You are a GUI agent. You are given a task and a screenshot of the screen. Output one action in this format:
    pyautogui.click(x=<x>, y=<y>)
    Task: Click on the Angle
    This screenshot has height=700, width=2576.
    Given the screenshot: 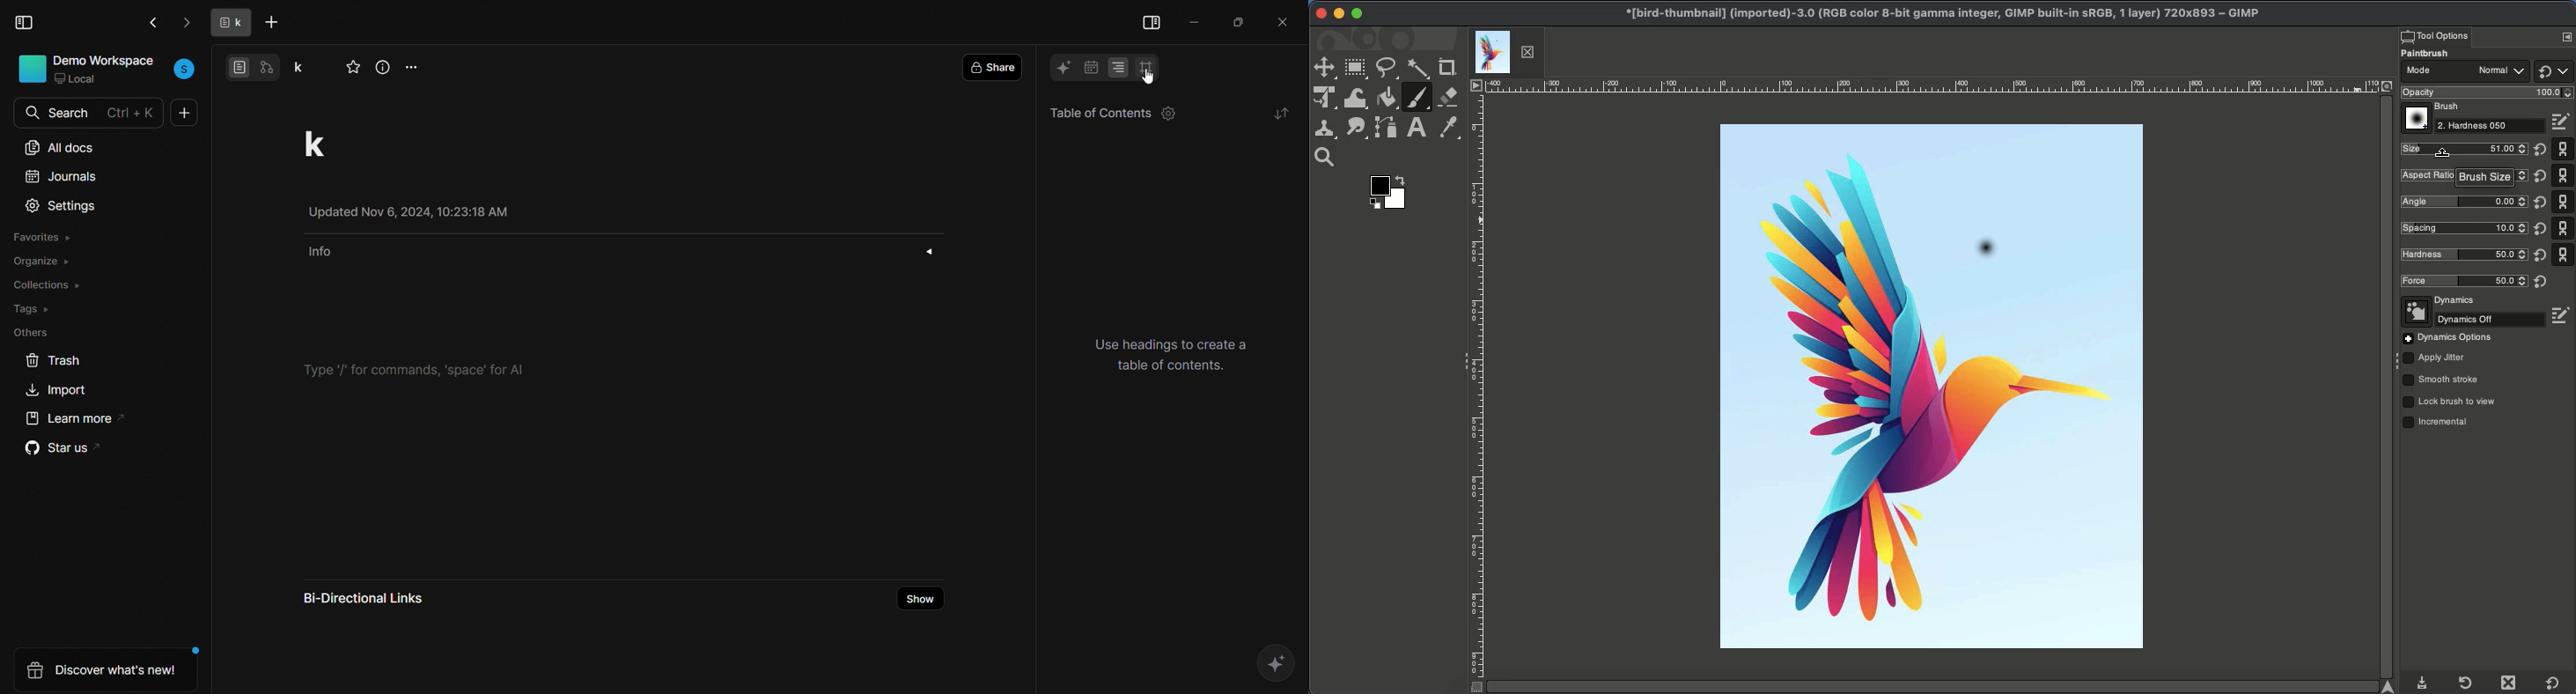 What is the action you would take?
    pyautogui.click(x=2462, y=201)
    